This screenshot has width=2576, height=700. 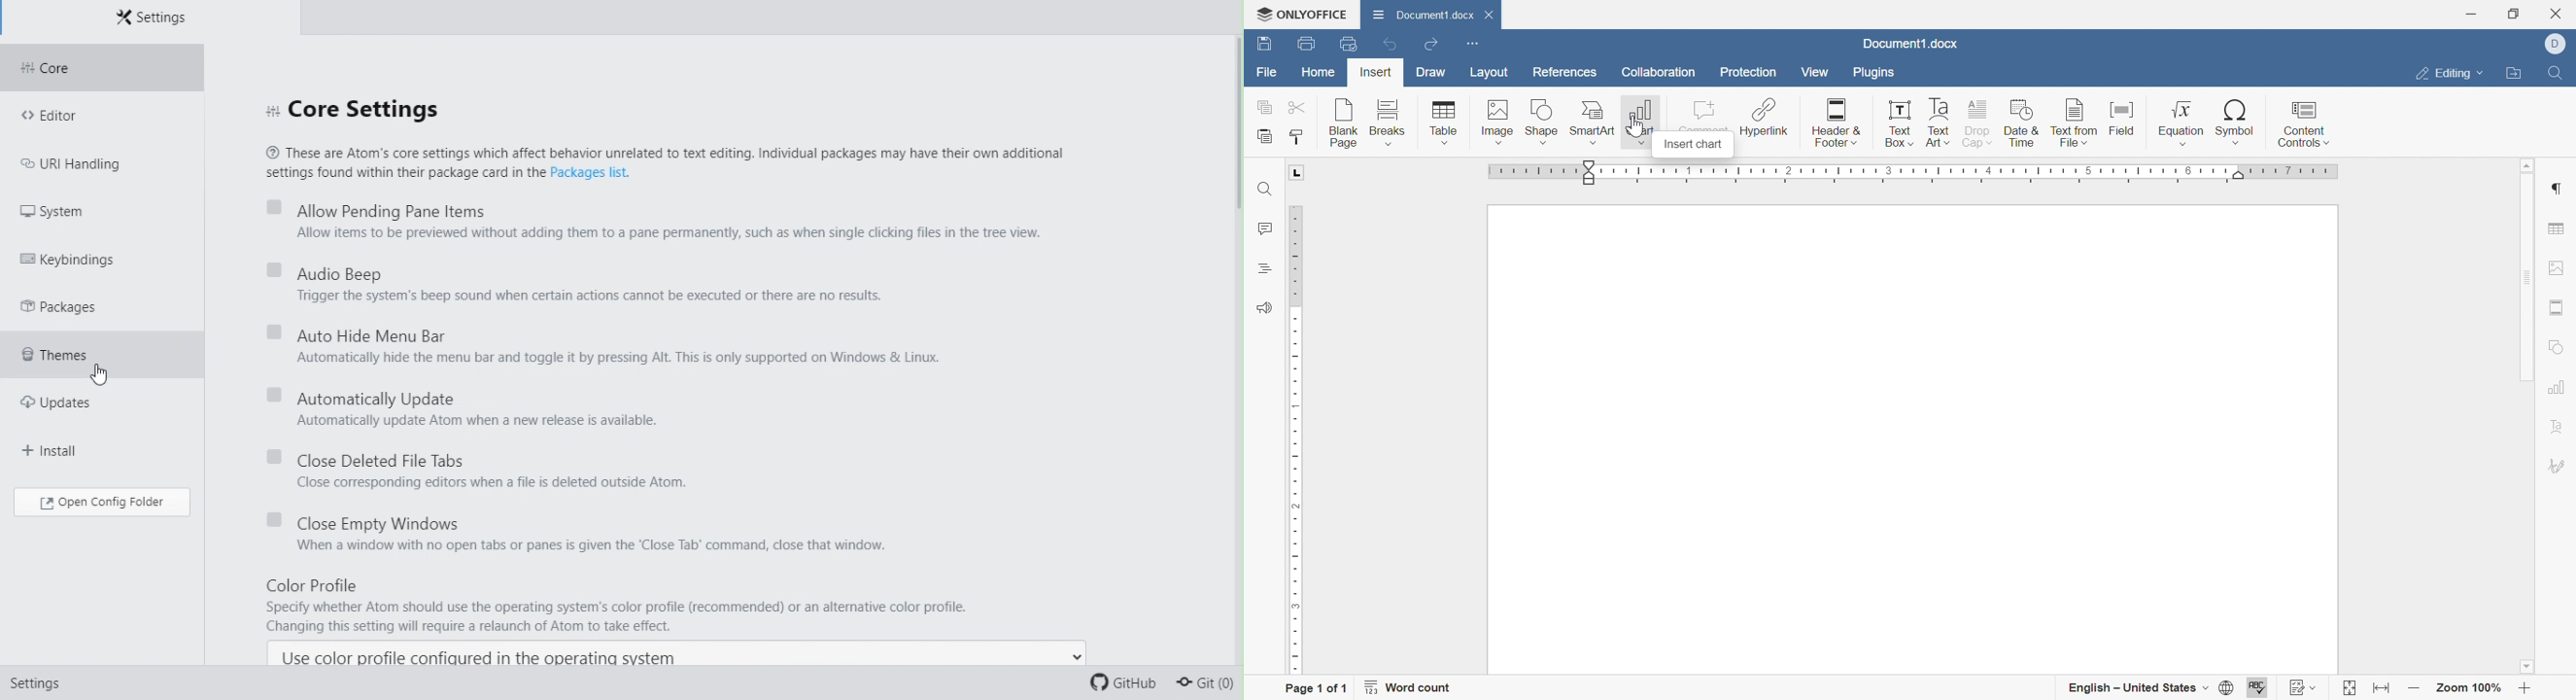 I want to click on Image settings, so click(x=2558, y=267).